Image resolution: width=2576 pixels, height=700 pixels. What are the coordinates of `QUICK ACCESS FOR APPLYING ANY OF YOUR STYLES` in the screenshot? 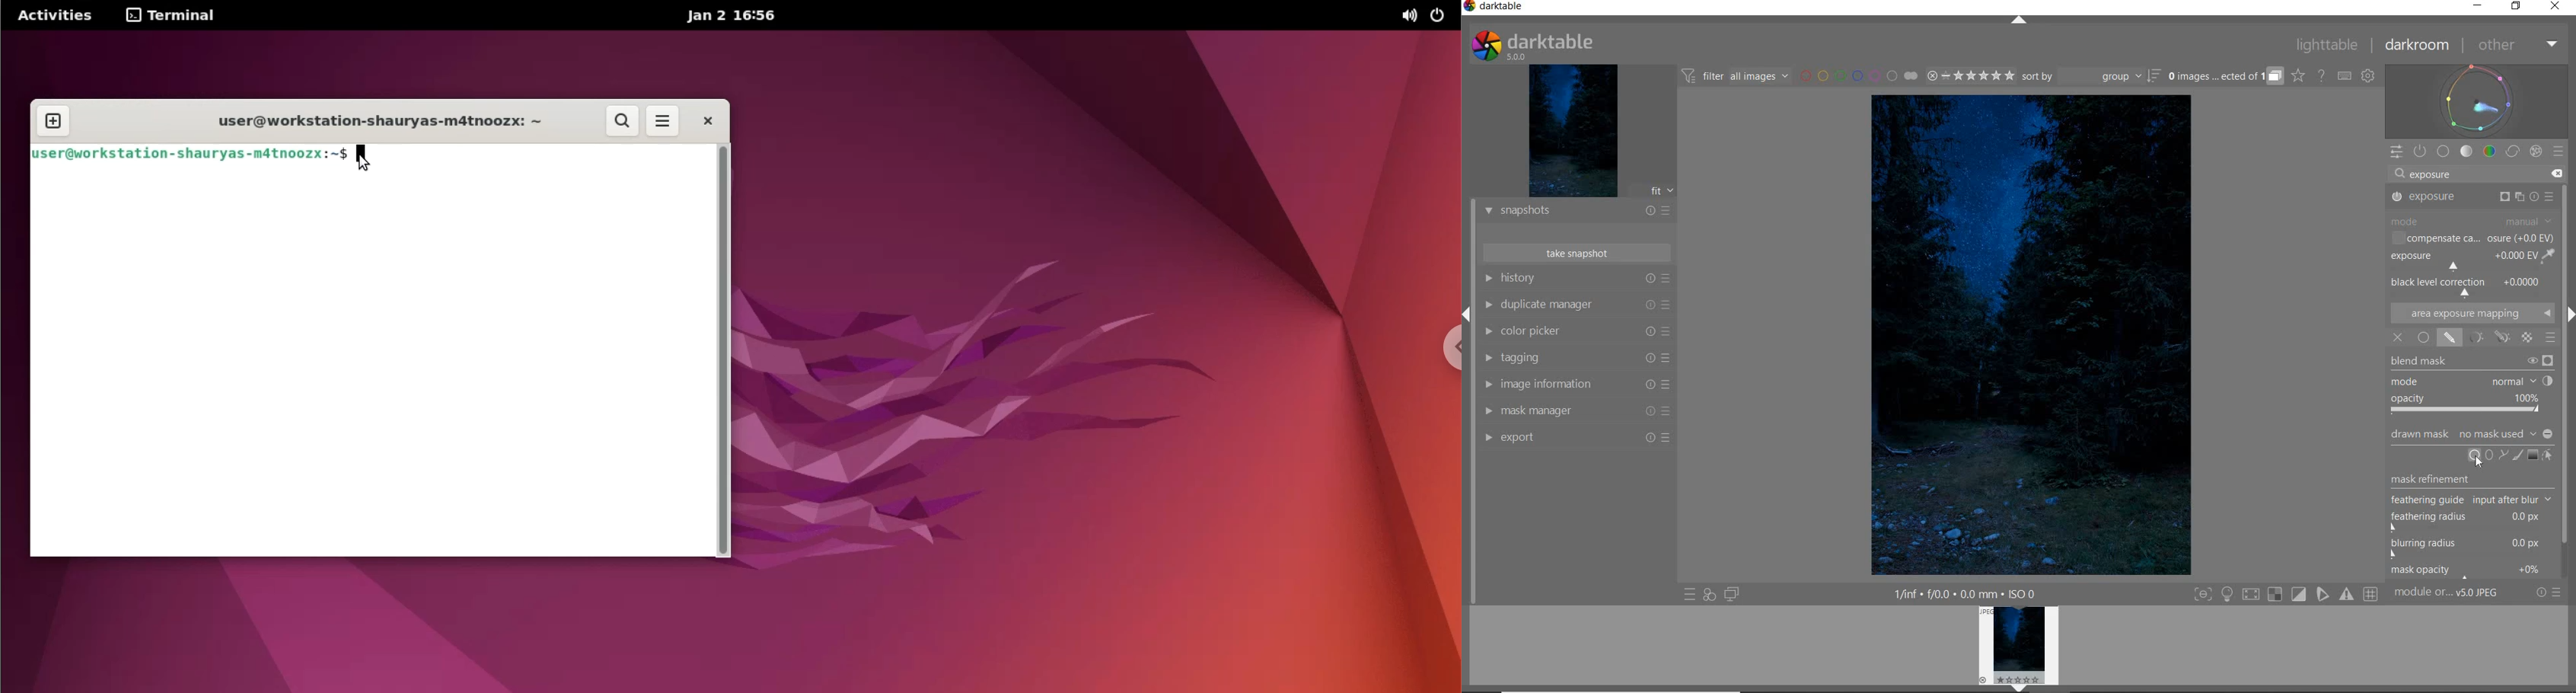 It's located at (1708, 595).